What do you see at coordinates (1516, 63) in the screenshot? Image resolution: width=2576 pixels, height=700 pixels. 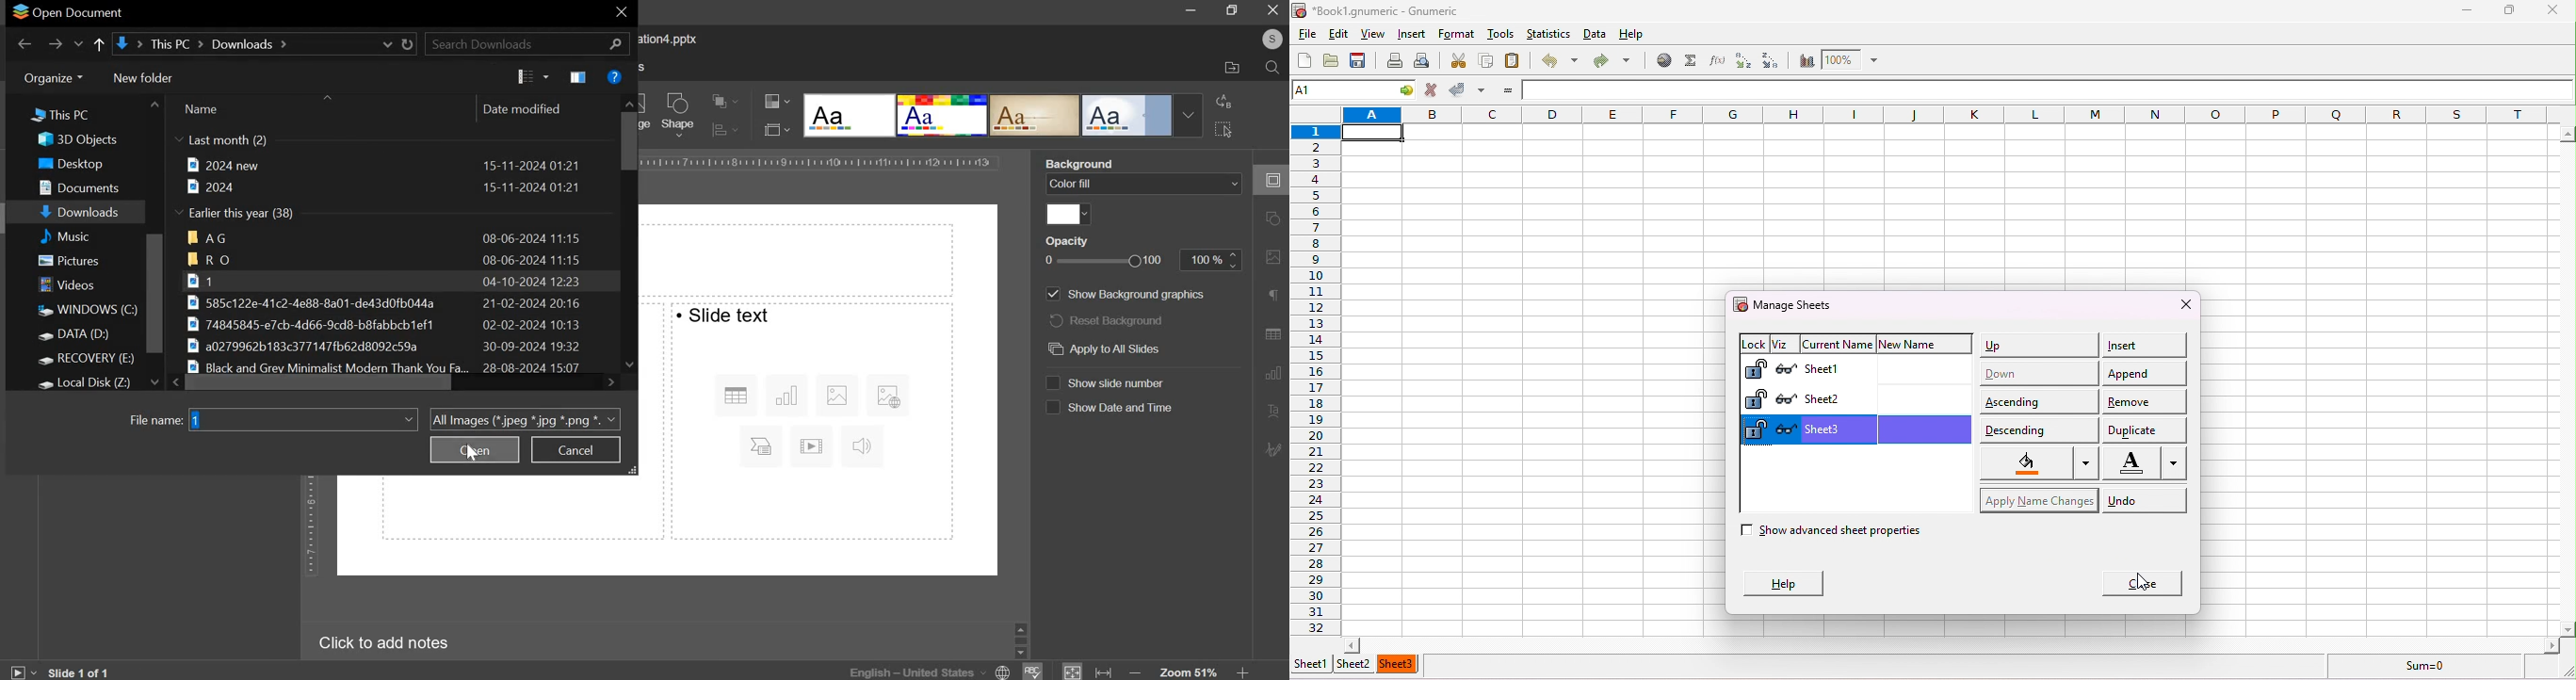 I see `paste` at bounding box center [1516, 63].